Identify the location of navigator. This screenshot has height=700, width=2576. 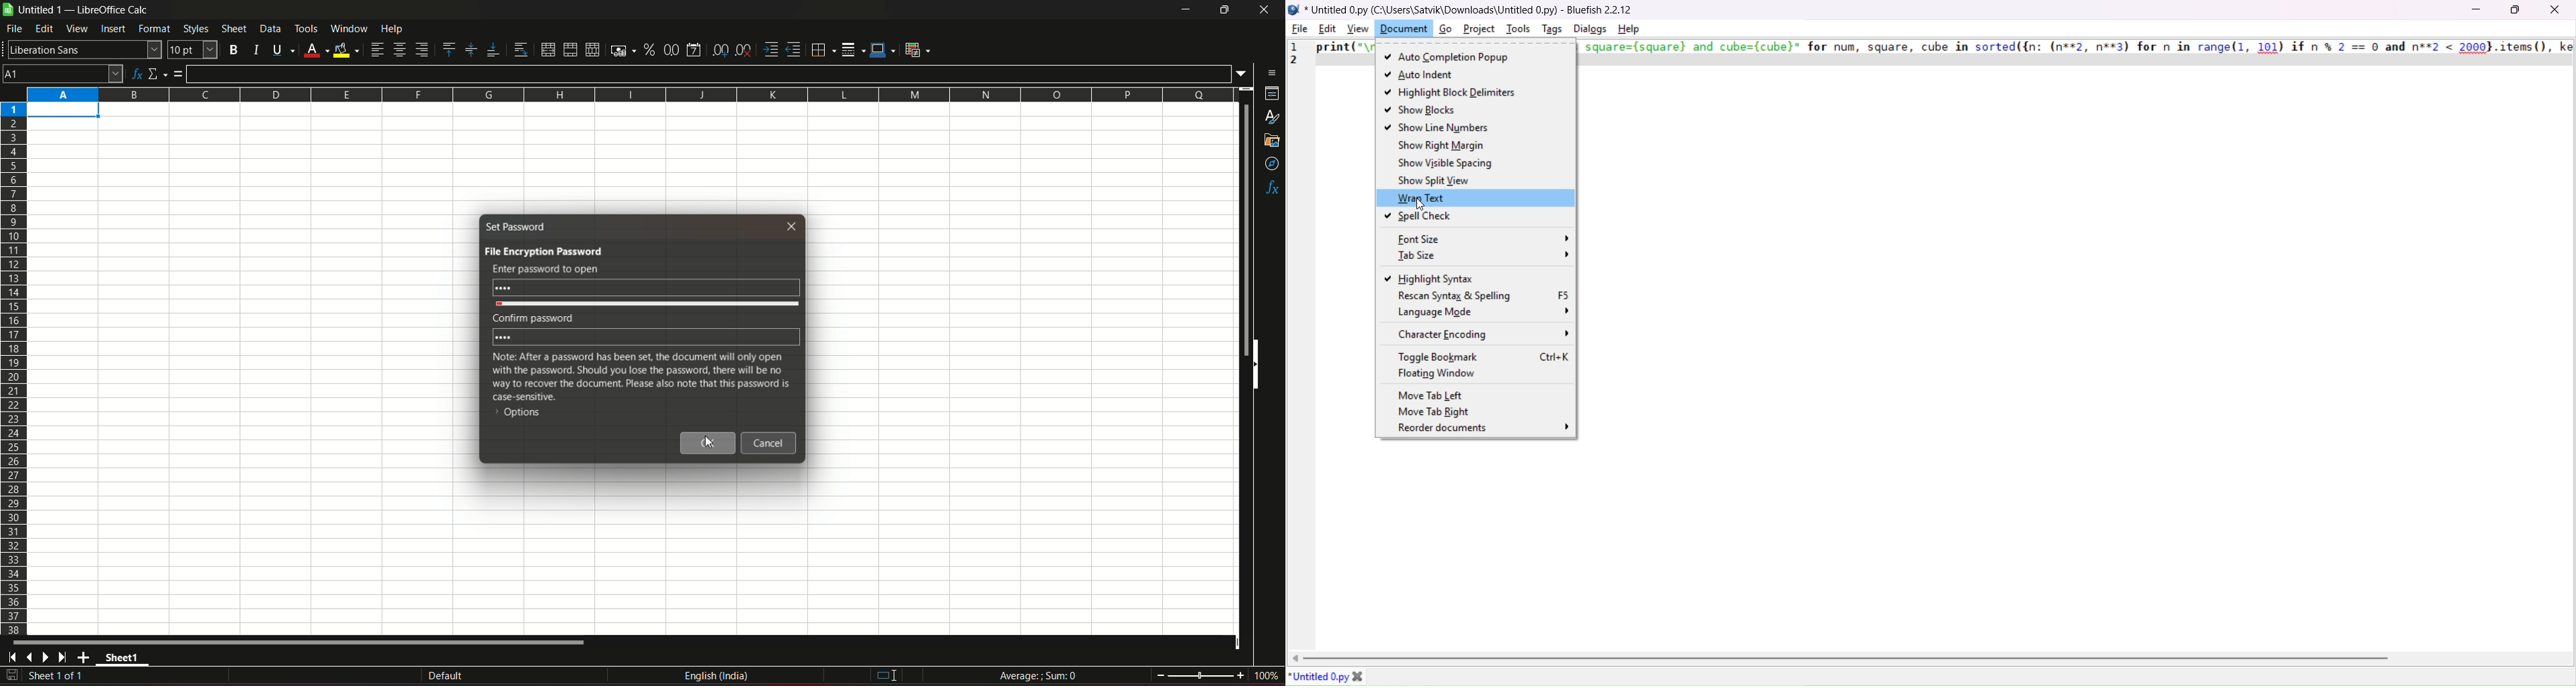
(1271, 163).